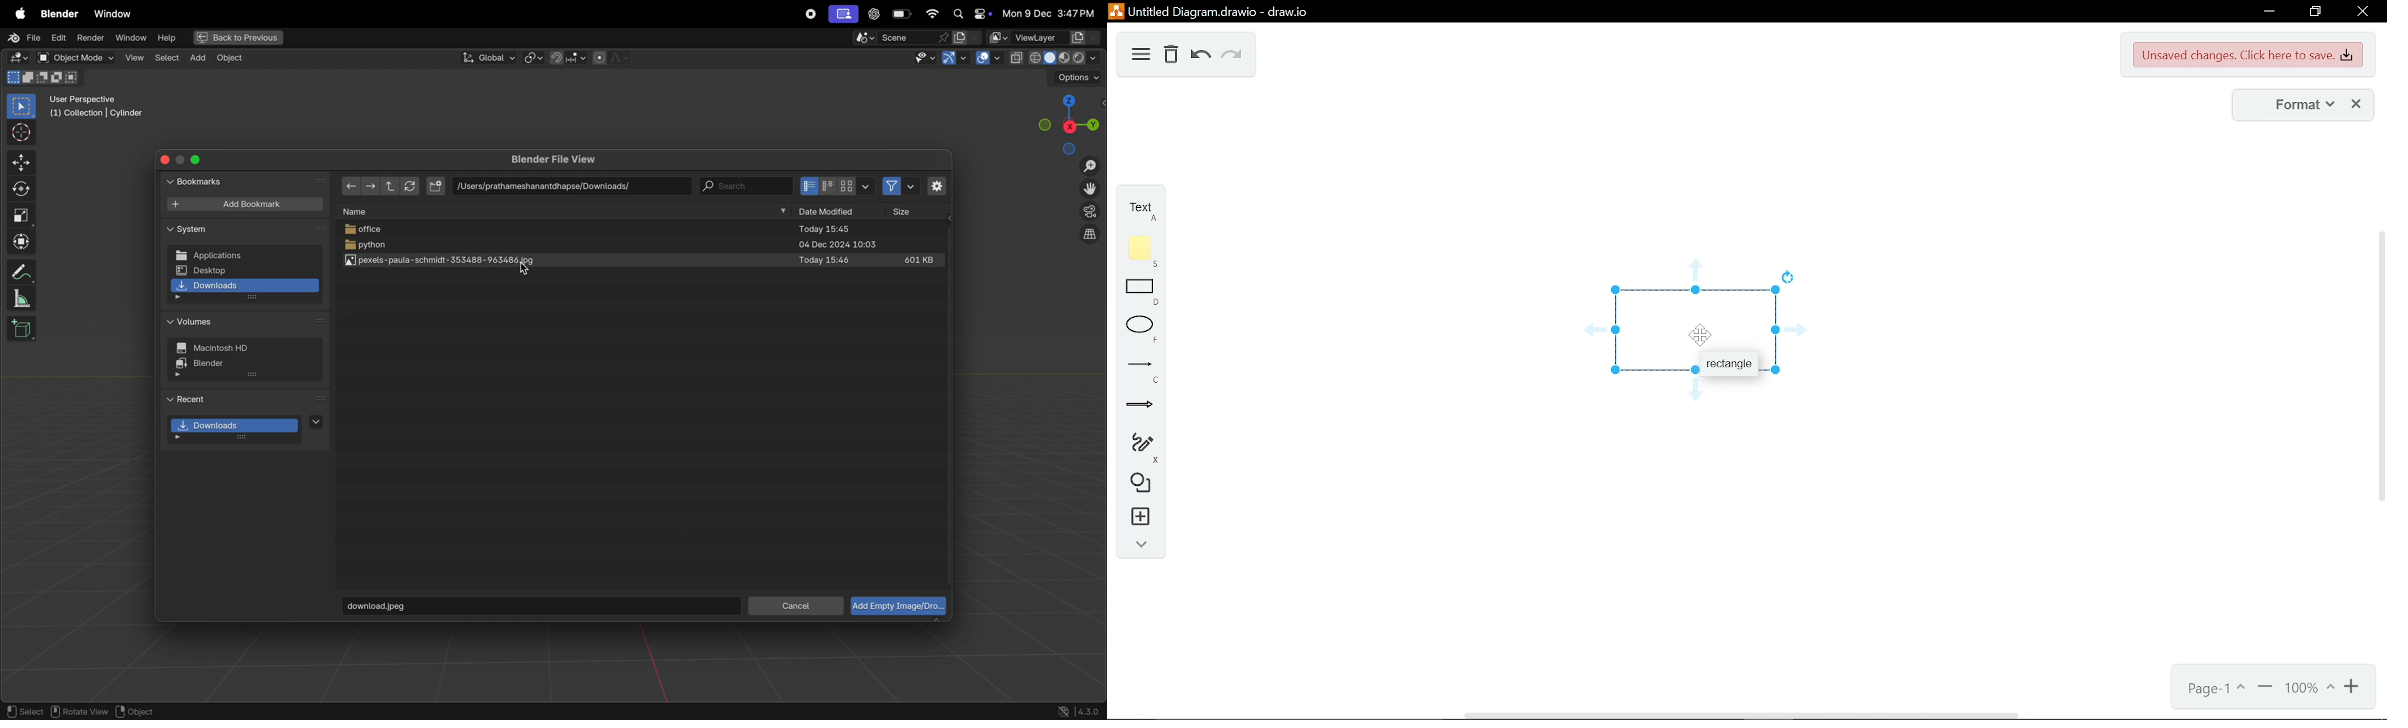 The width and height of the screenshot is (2408, 728). What do you see at coordinates (1092, 190) in the screenshot?
I see `move the view` at bounding box center [1092, 190].